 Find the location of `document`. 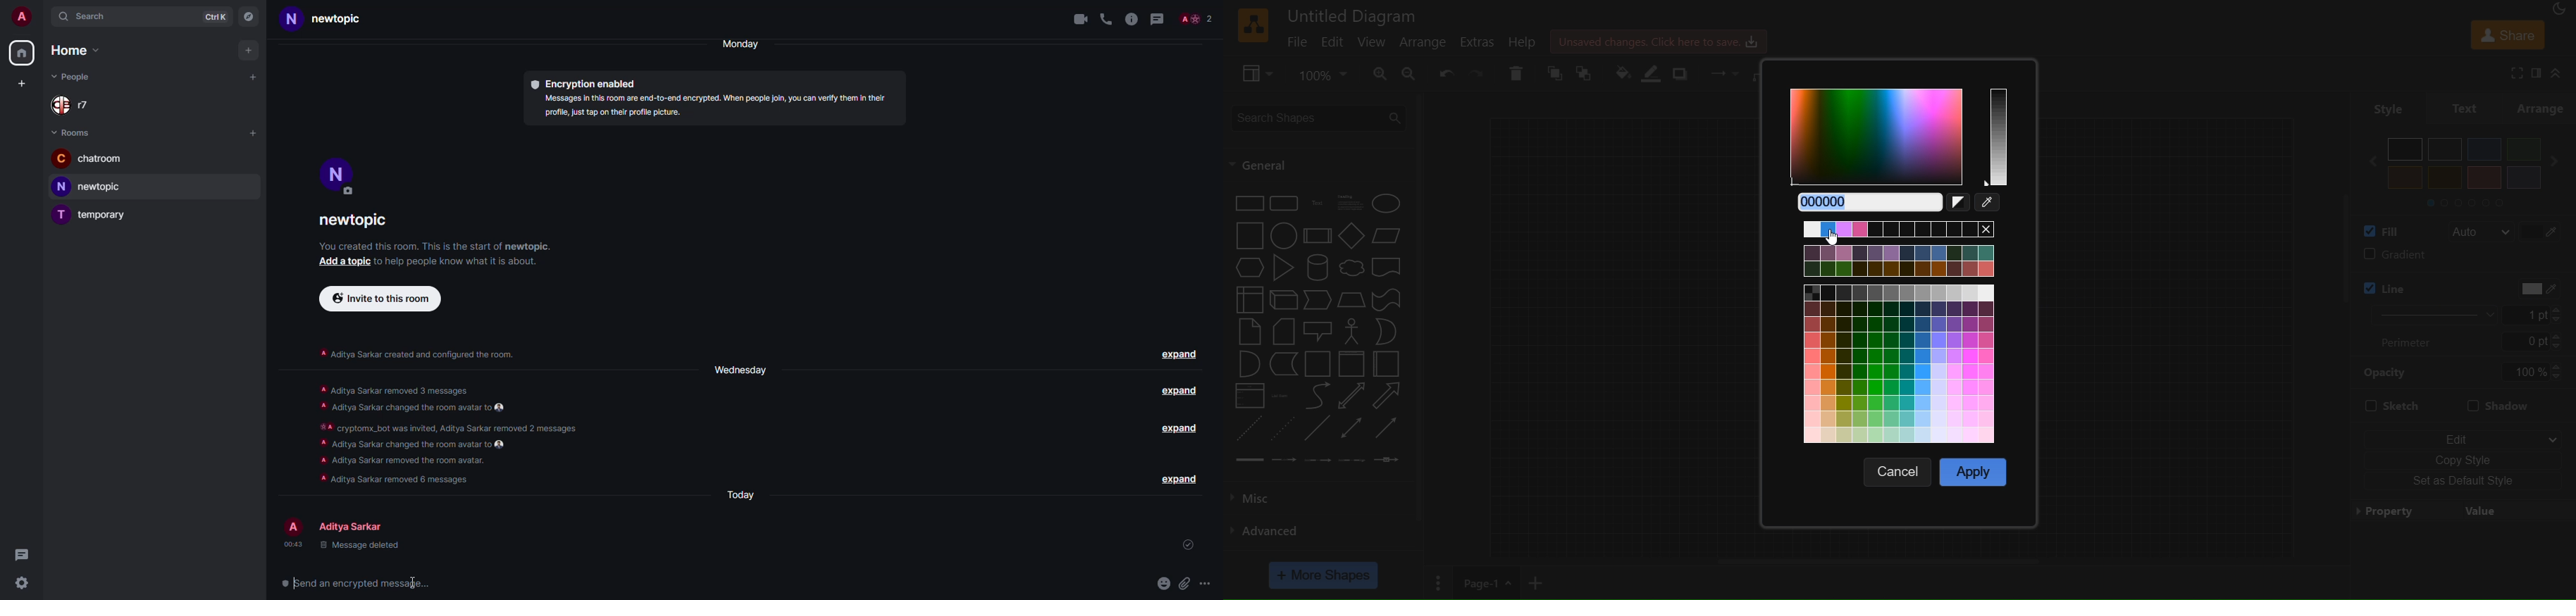

document is located at coordinates (1389, 270).